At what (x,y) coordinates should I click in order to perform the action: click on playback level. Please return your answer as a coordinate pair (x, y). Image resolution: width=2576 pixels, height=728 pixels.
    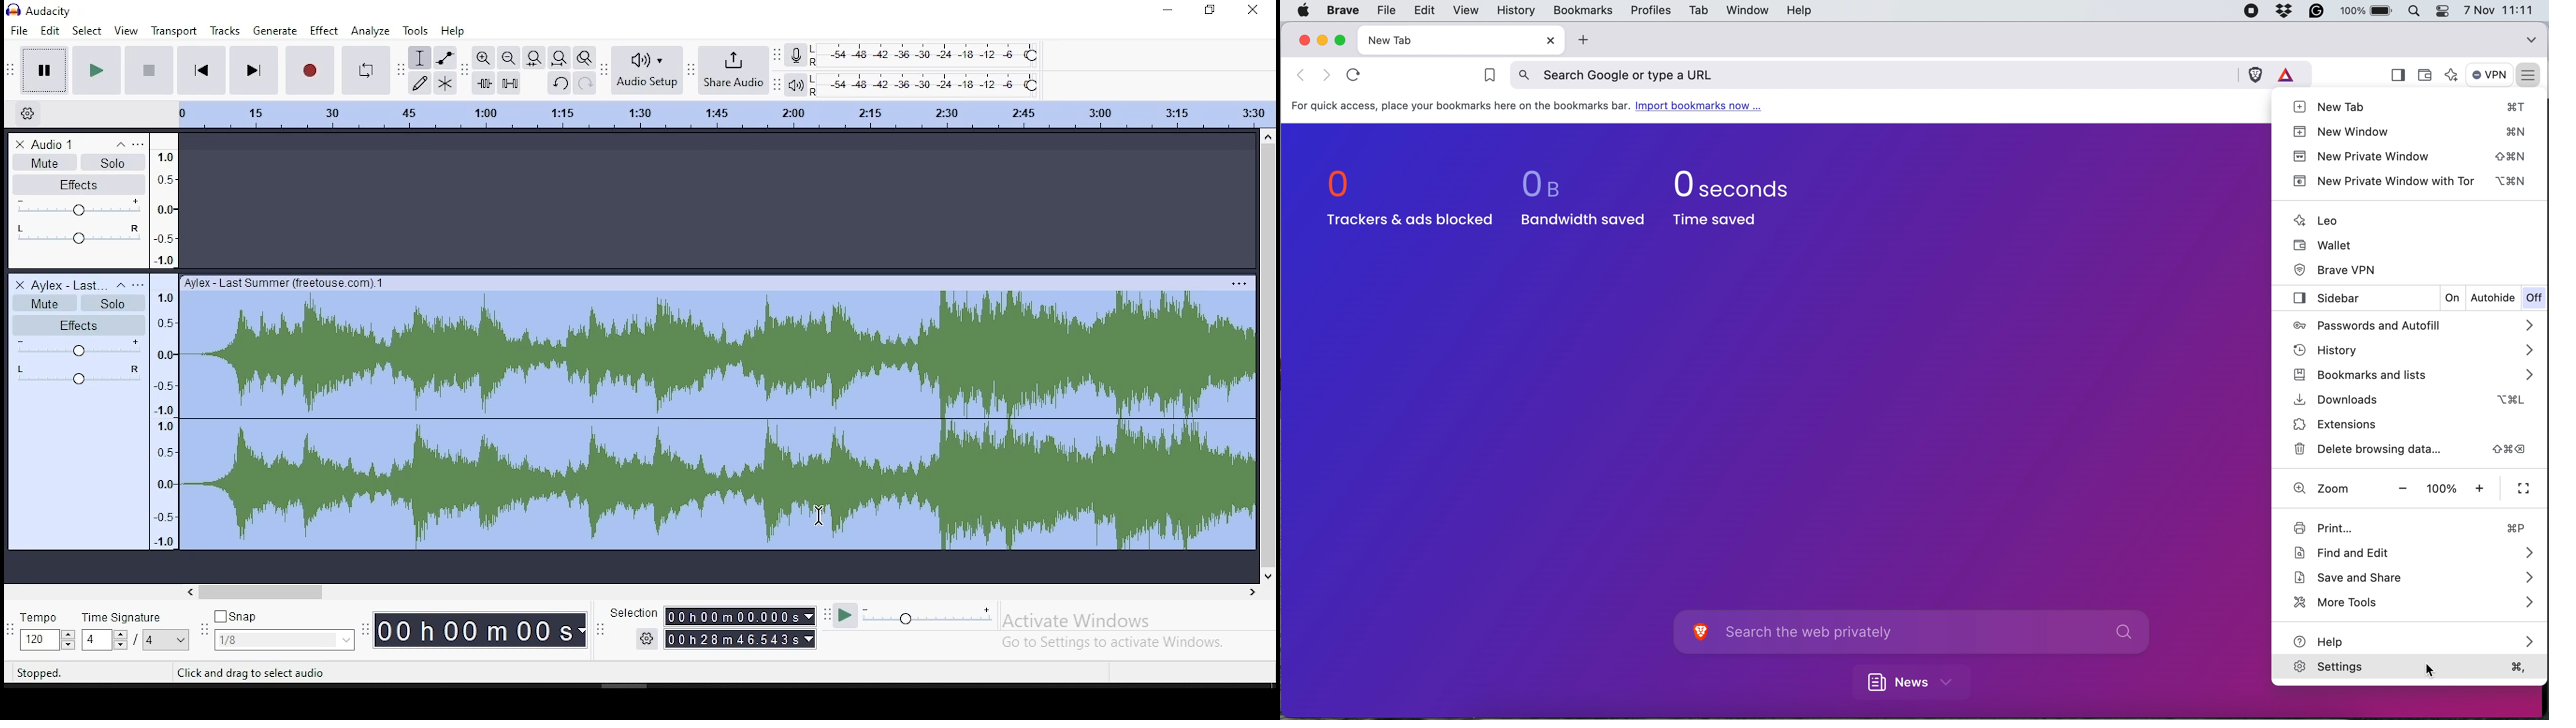
    Looking at the image, I should click on (927, 84).